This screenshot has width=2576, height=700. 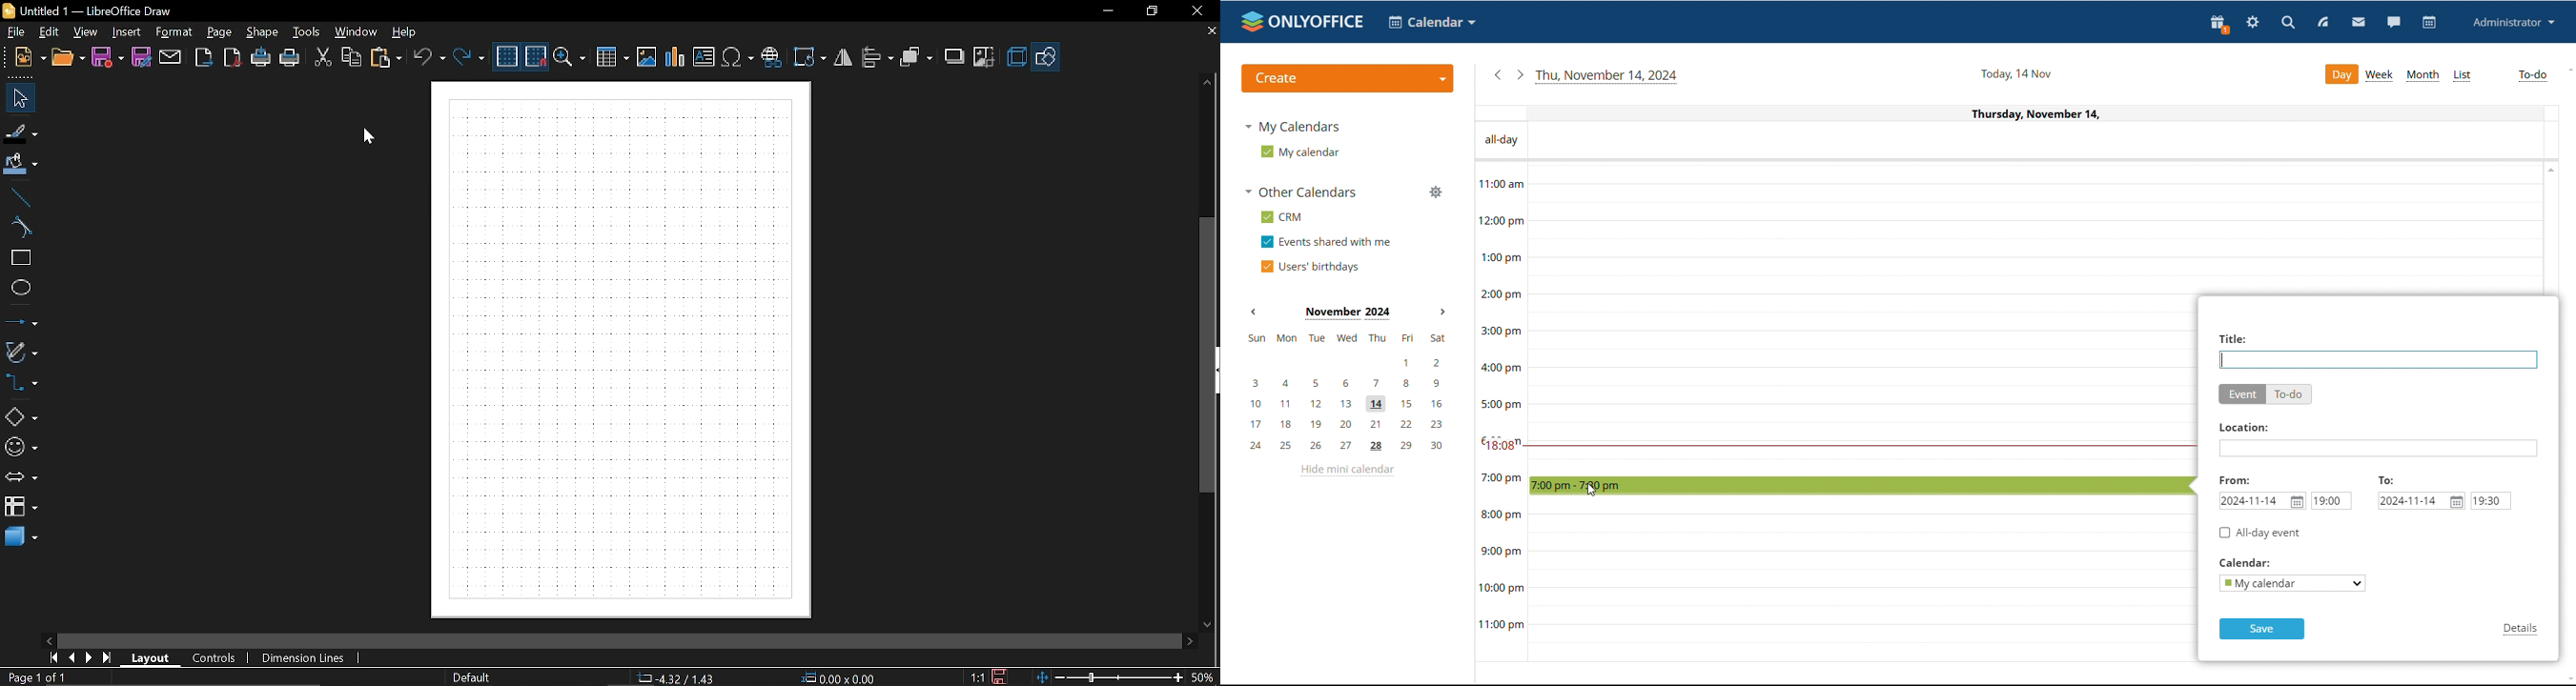 I want to click on co-ordinates, so click(x=677, y=678).